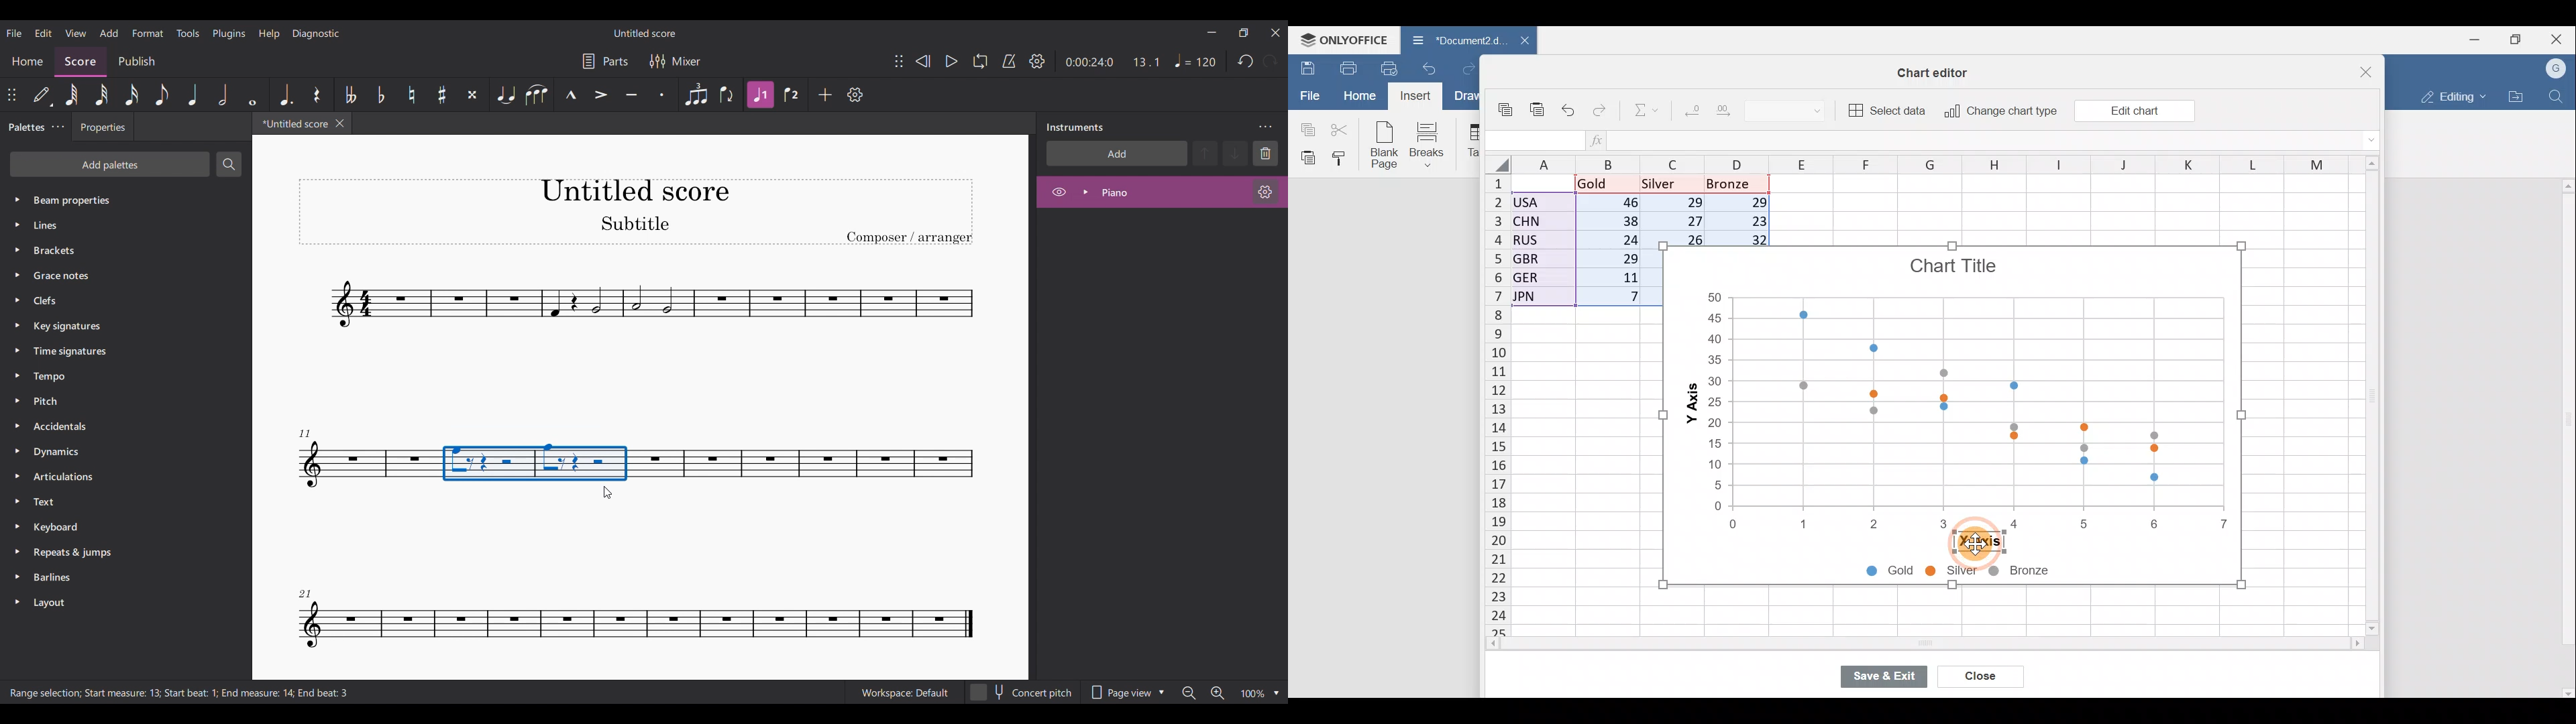 The image size is (2576, 728). What do you see at coordinates (112, 477) in the screenshot?
I see `Articulations` at bounding box center [112, 477].